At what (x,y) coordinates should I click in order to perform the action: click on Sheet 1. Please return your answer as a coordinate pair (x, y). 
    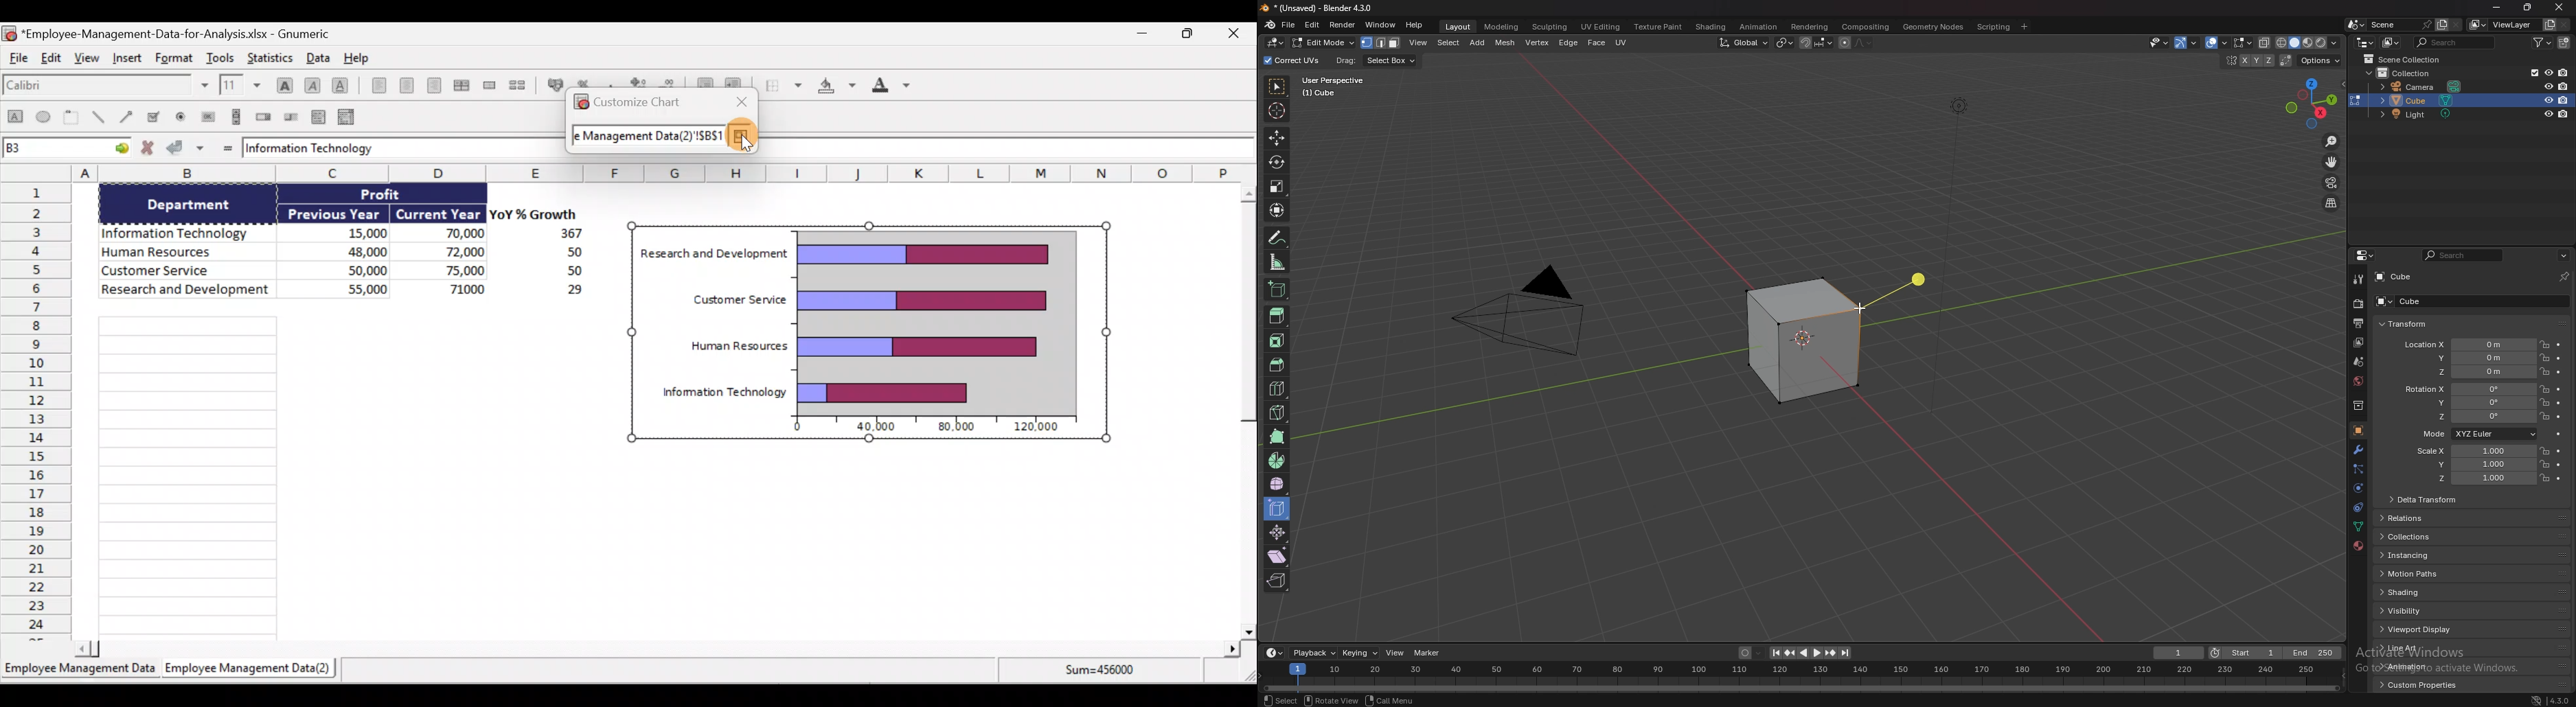
    Looking at the image, I should click on (80, 672).